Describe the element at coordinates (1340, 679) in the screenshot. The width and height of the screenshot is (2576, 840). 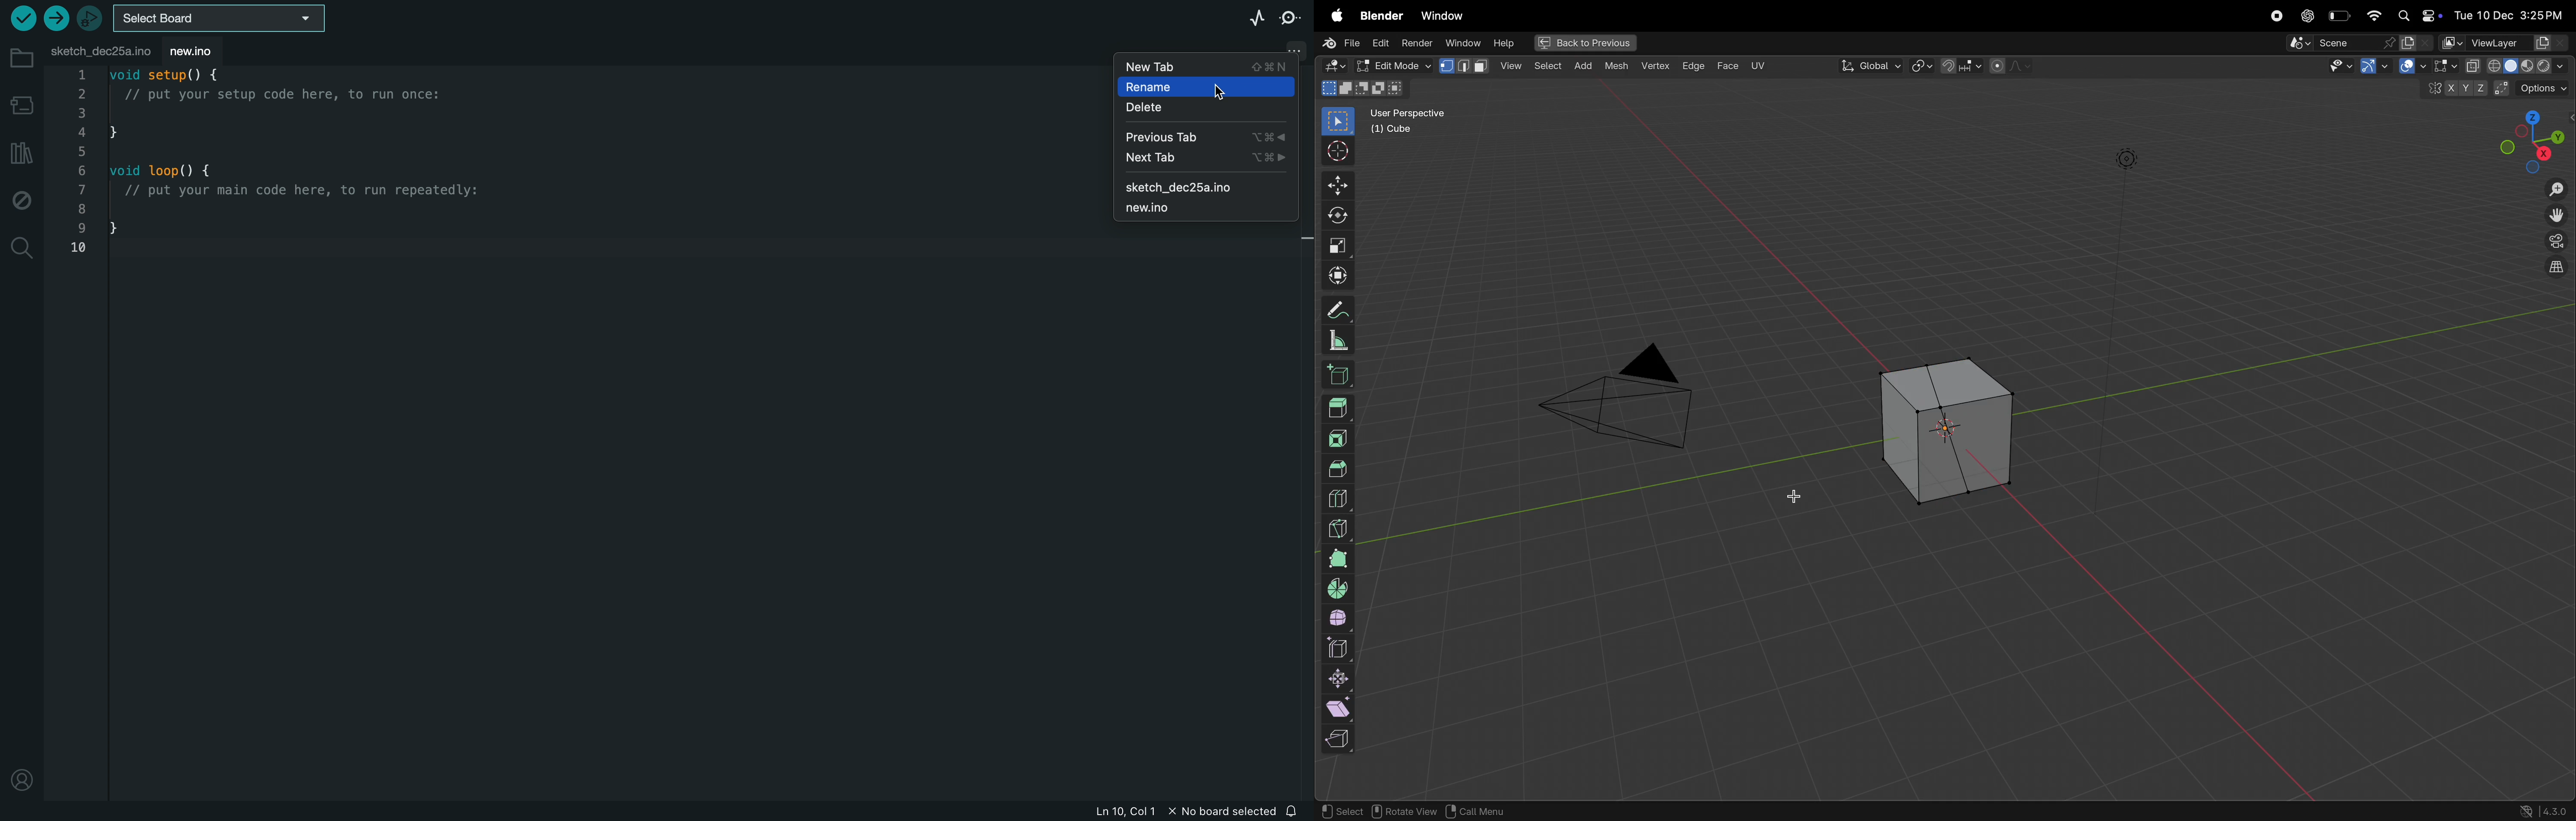
I see `sink faten` at that location.